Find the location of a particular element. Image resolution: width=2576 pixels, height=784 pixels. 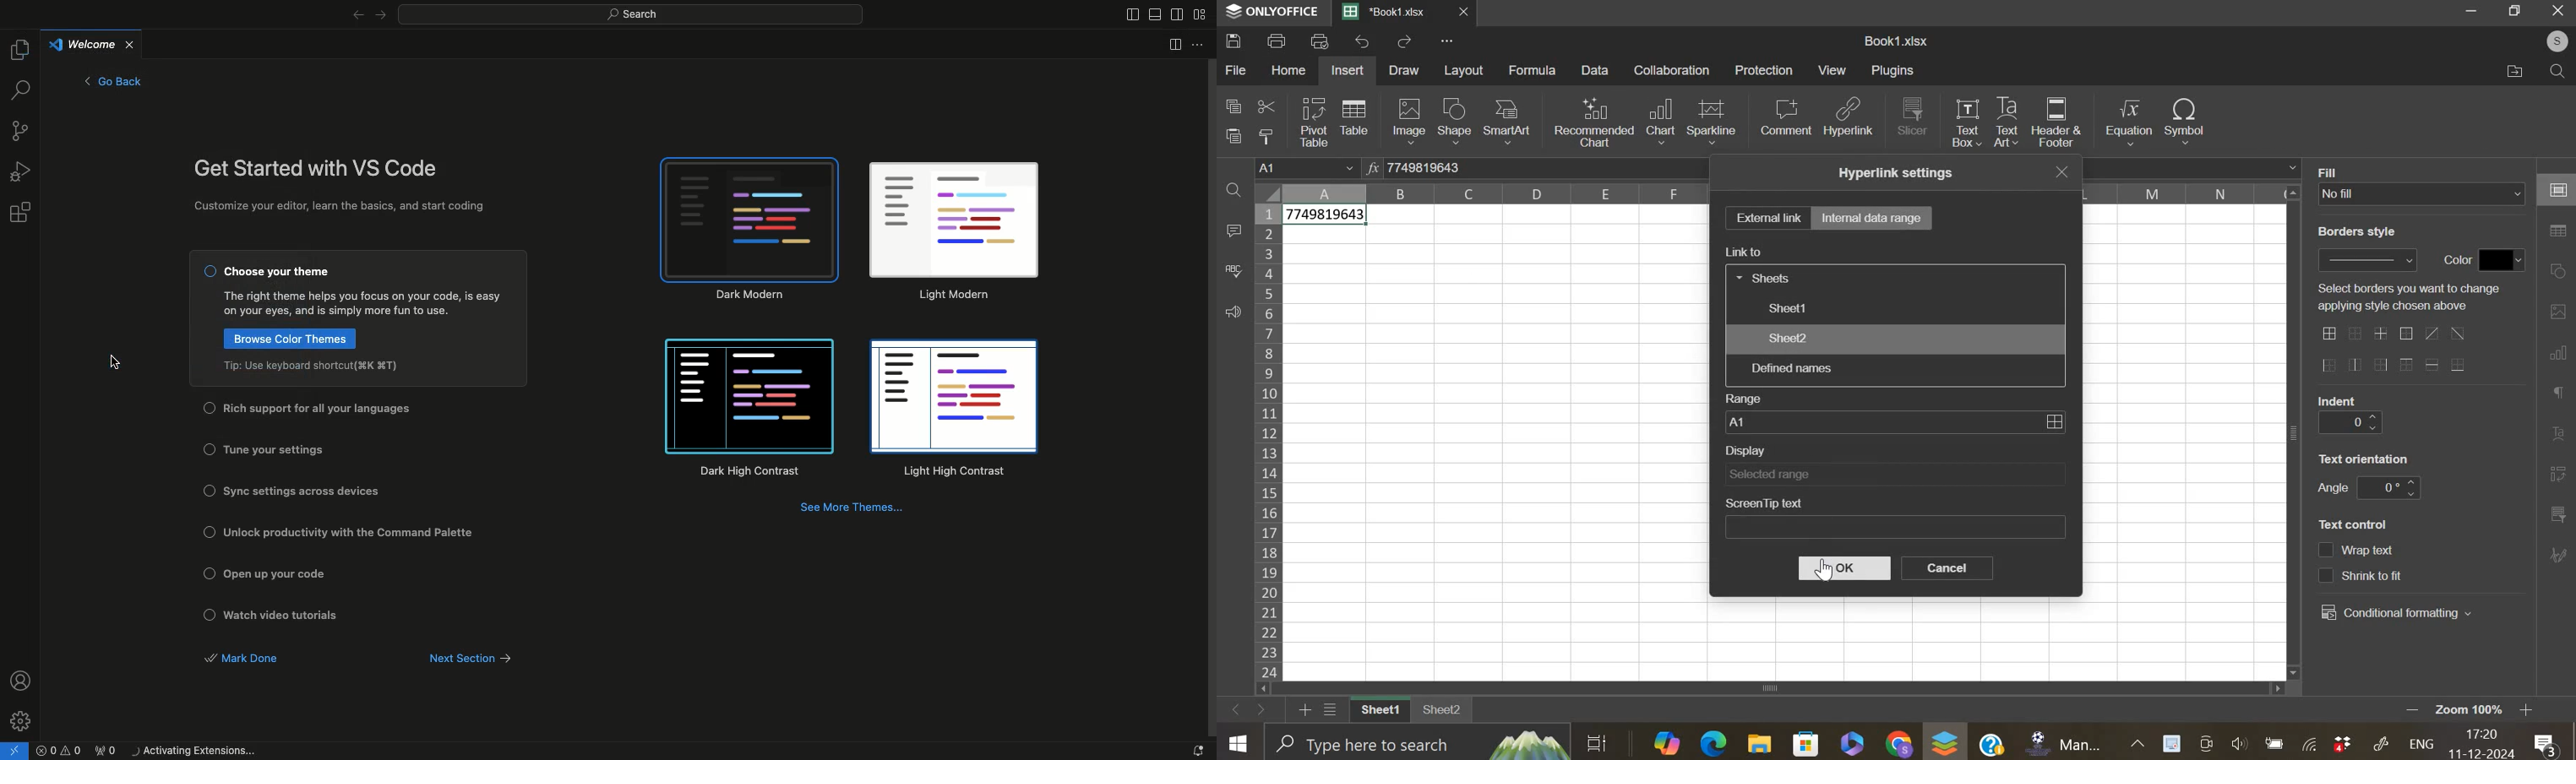

formula bar is located at coordinates (1443, 168).